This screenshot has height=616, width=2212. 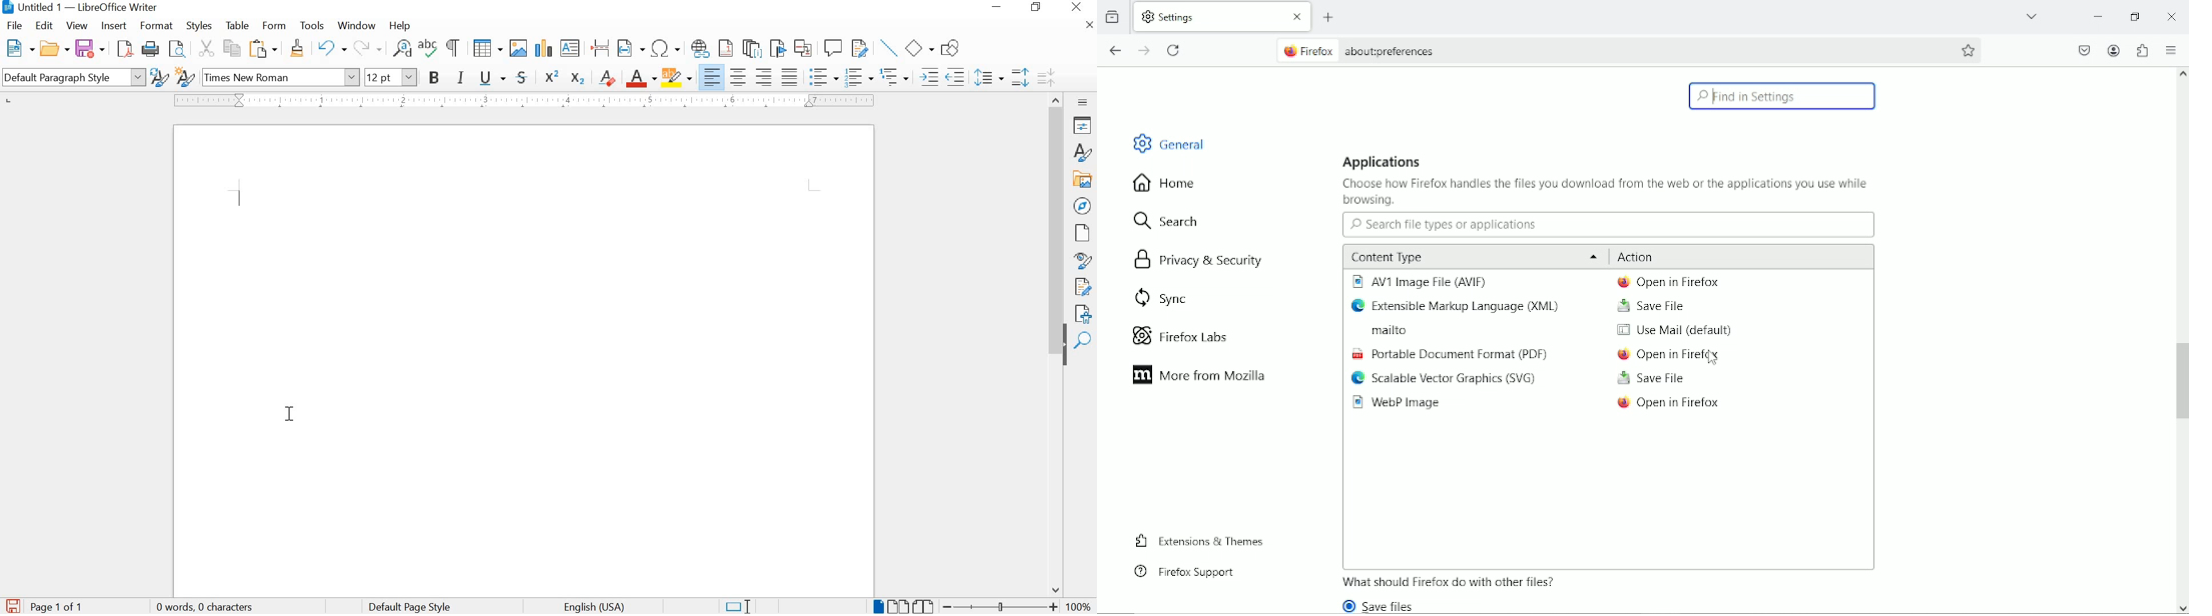 What do you see at coordinates (158, 77) in the screenshot?
I see `UPDATE SELECTED STYLE` at bounding box center [158, 77].